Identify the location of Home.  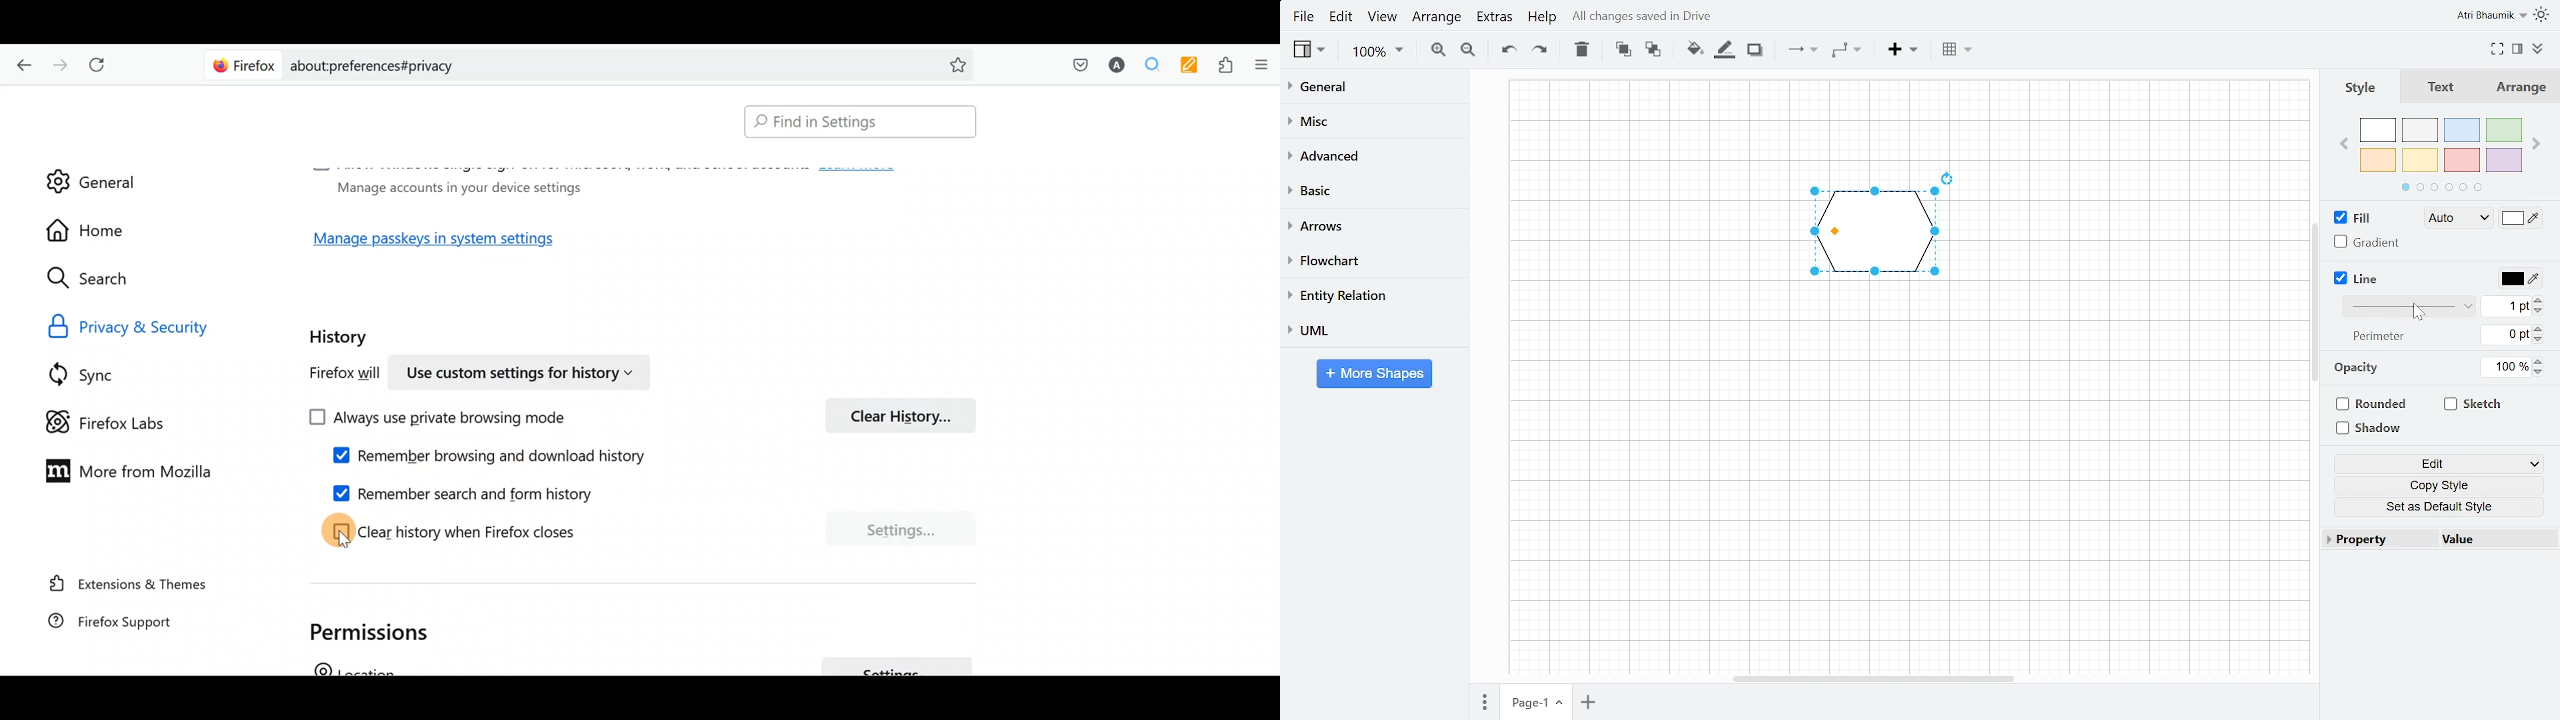
(99, 230).